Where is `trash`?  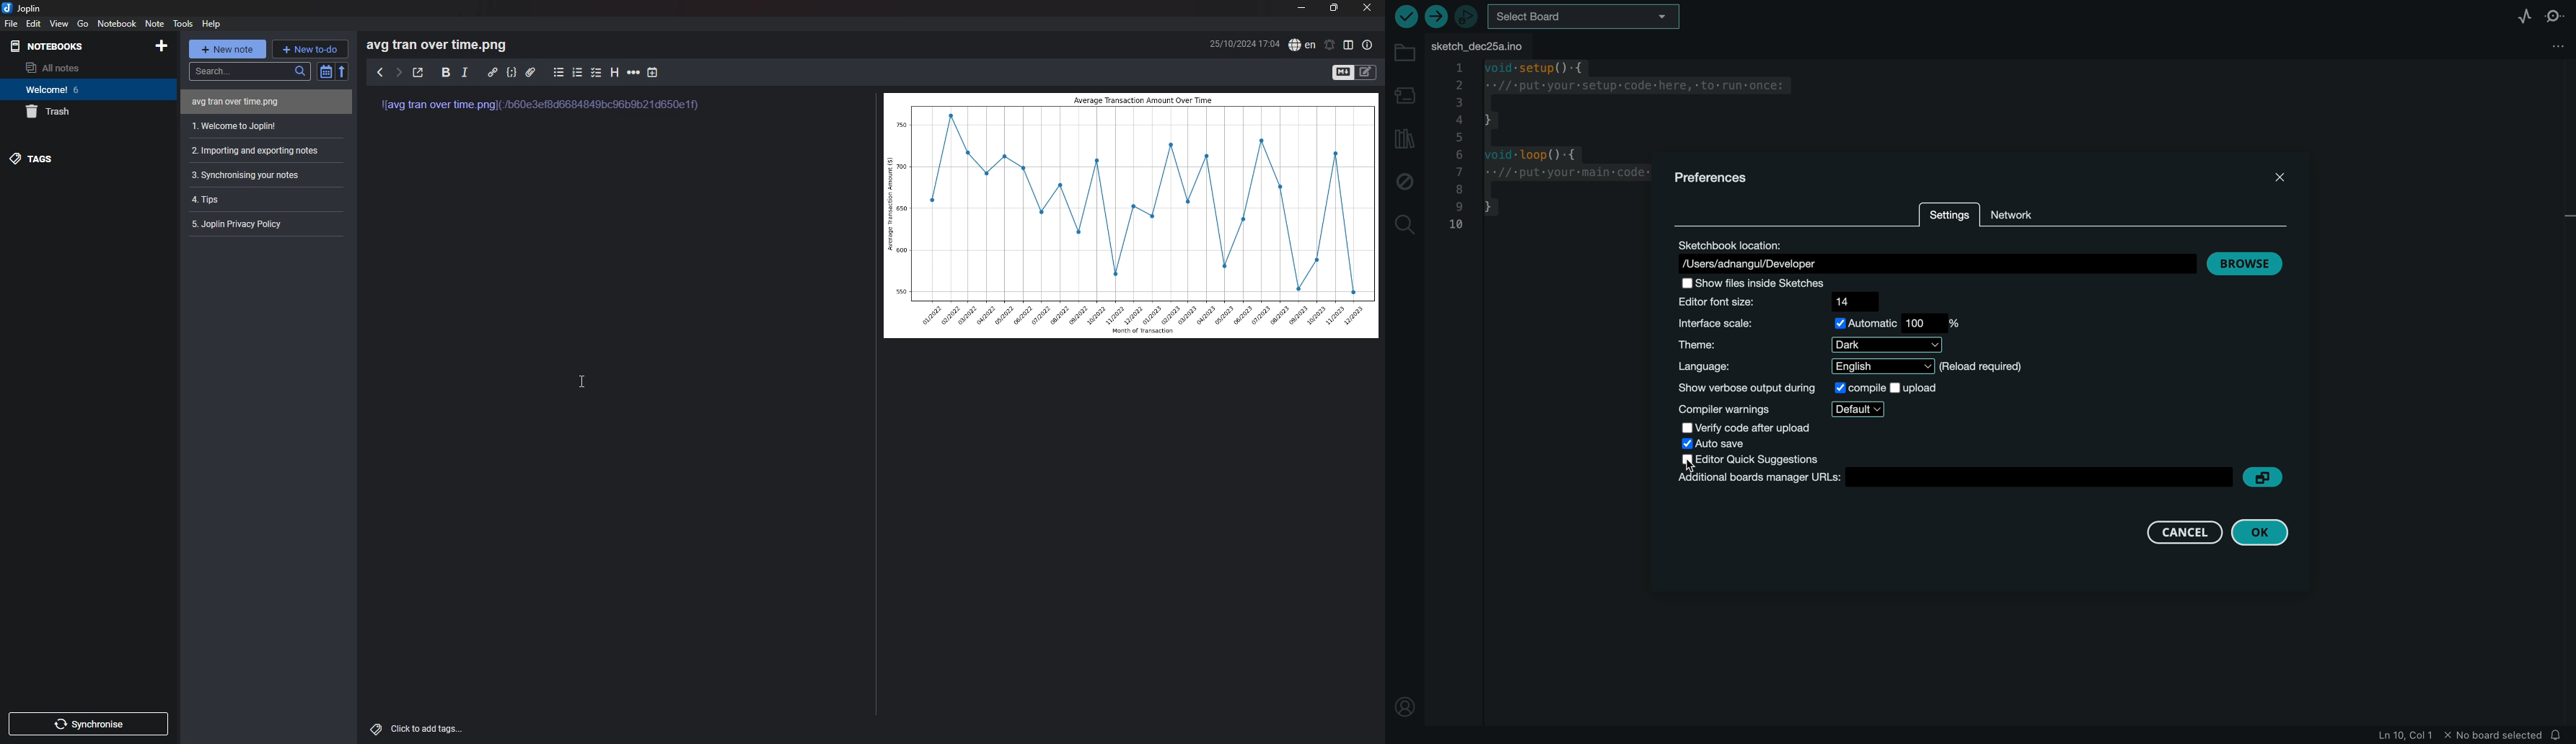 trash is located at coordinates (82, 112).